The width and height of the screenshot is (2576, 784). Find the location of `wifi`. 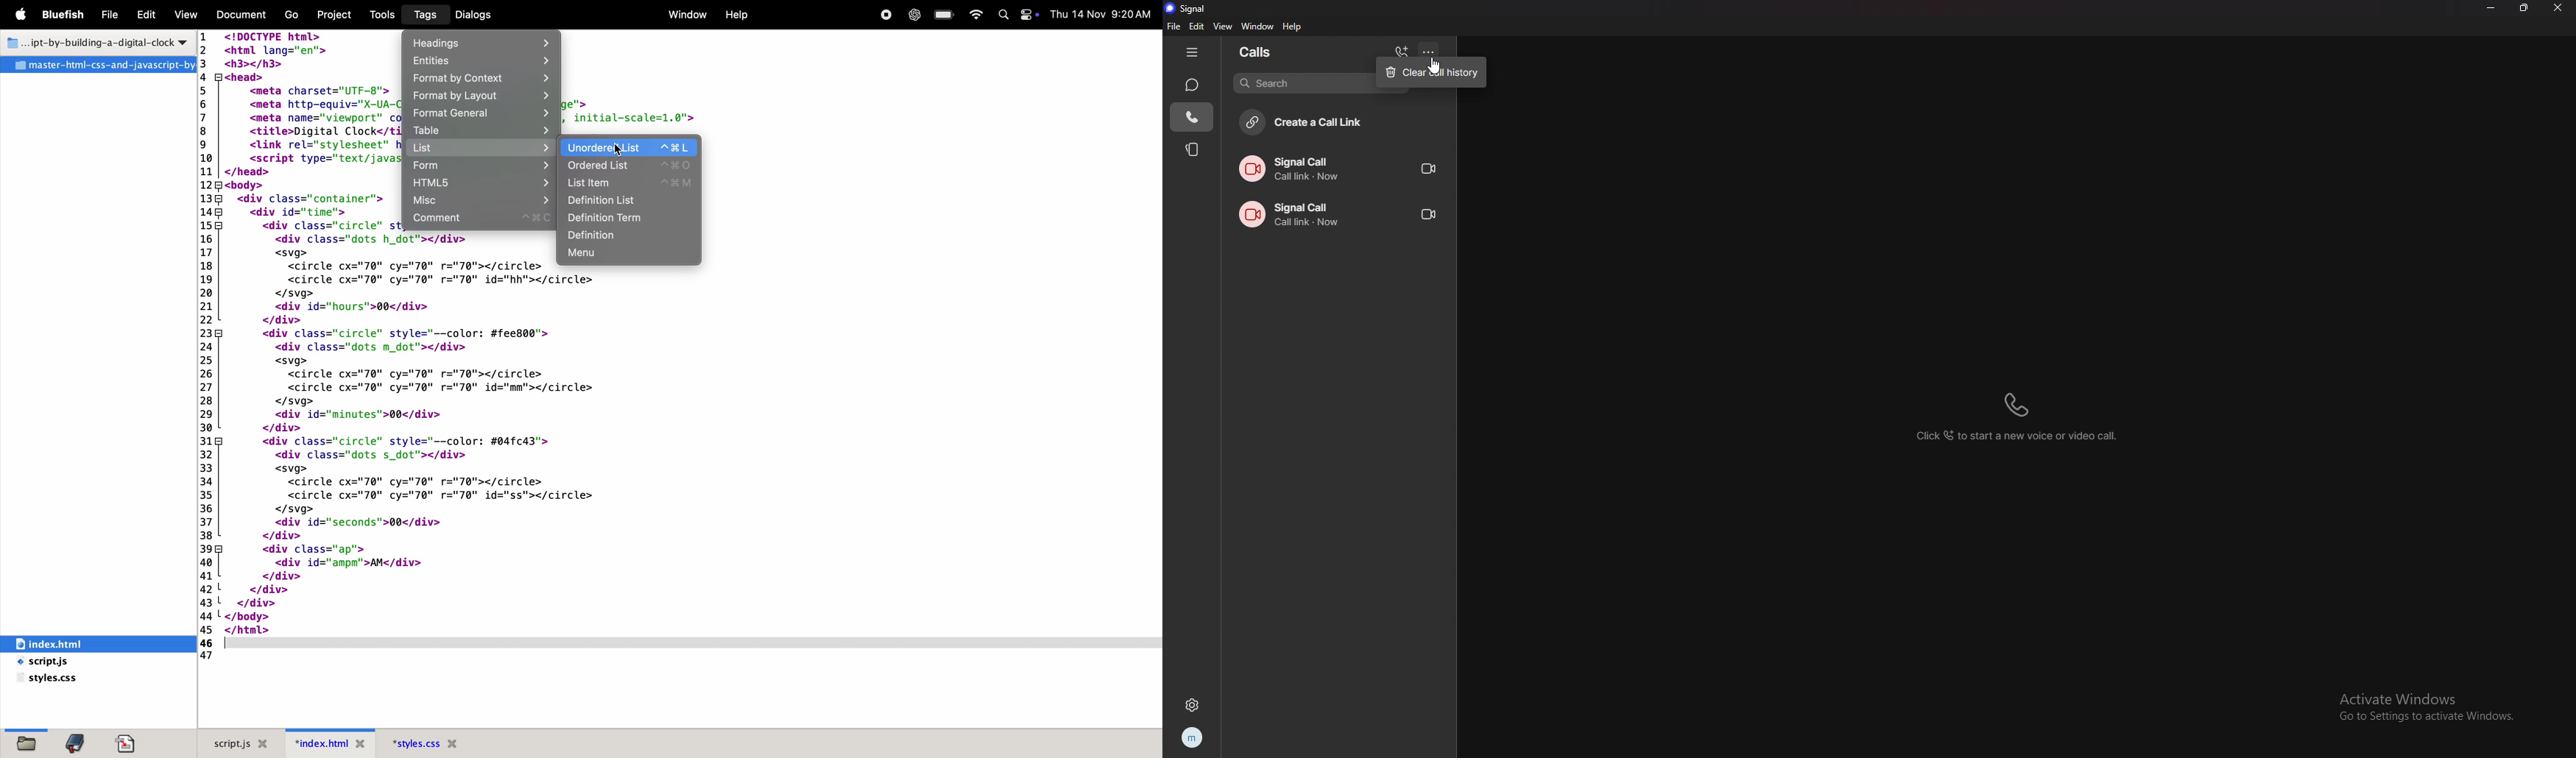

wifi is located at coordinates (976, 15).